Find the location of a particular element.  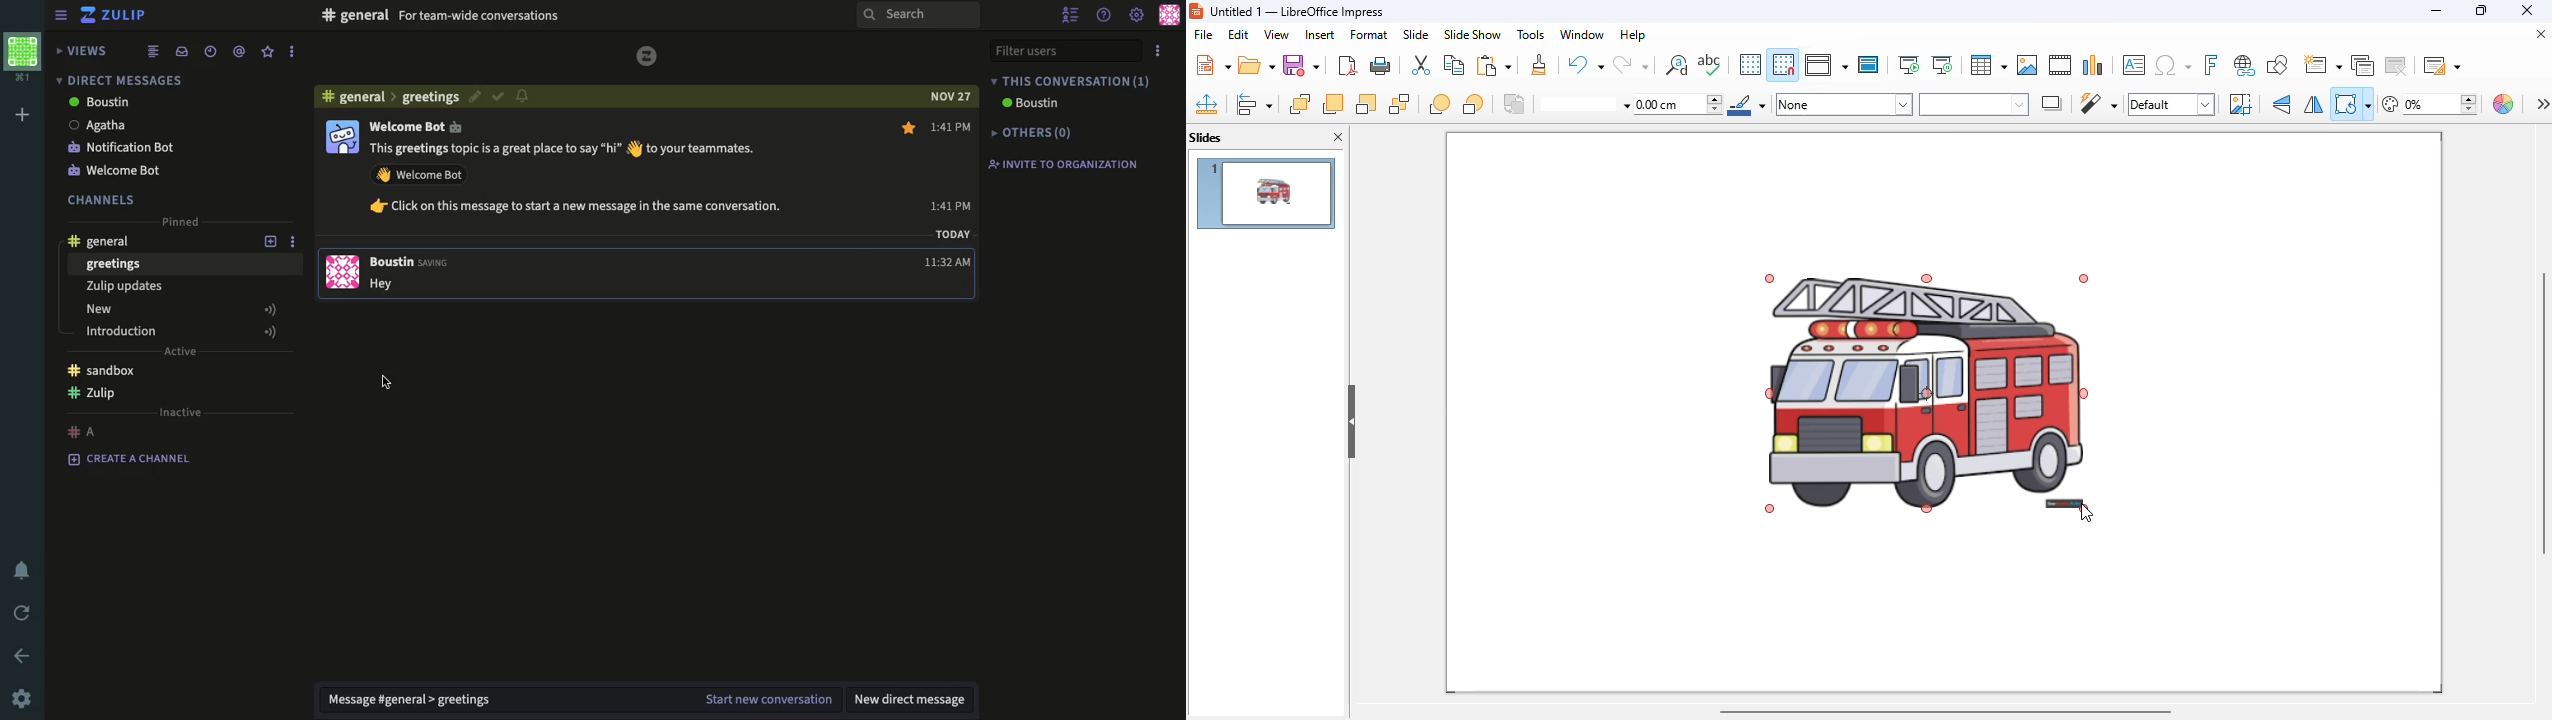

boutsin is located at coordinates (101, 102).